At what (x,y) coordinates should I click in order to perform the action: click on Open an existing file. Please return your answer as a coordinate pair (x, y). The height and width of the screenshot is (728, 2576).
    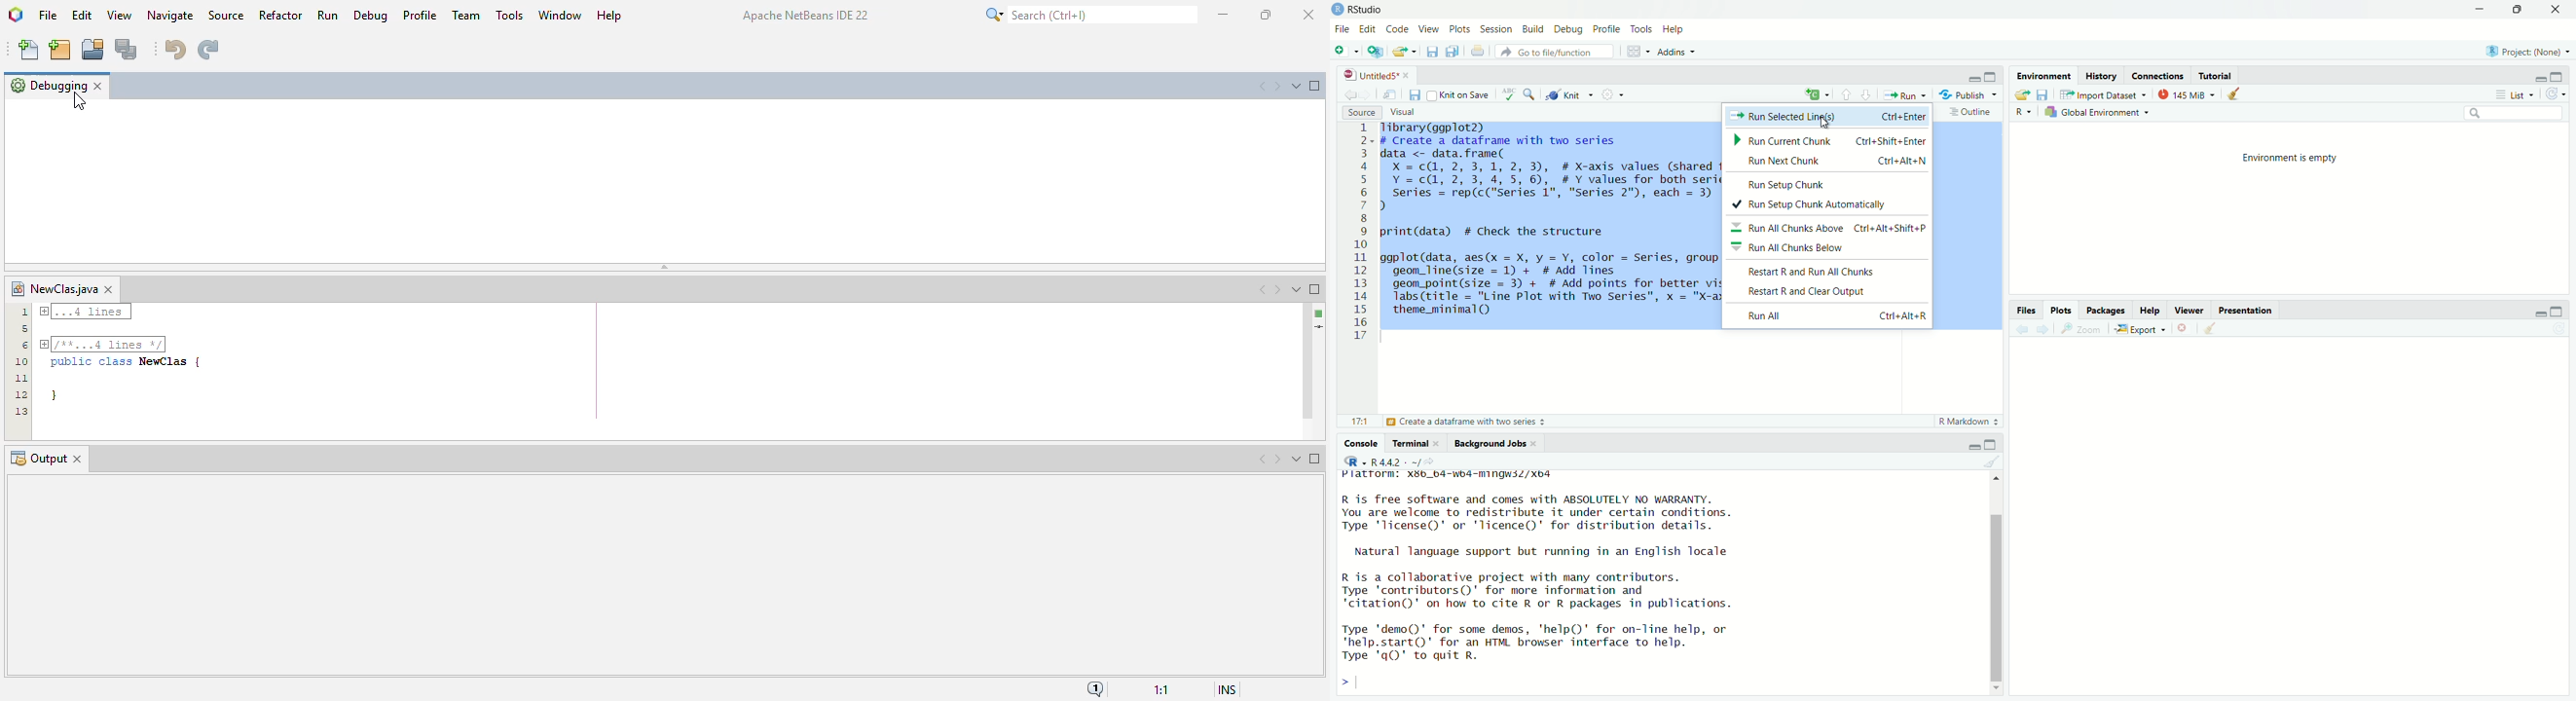
    Looking at the image, I should click on (1404, 51).